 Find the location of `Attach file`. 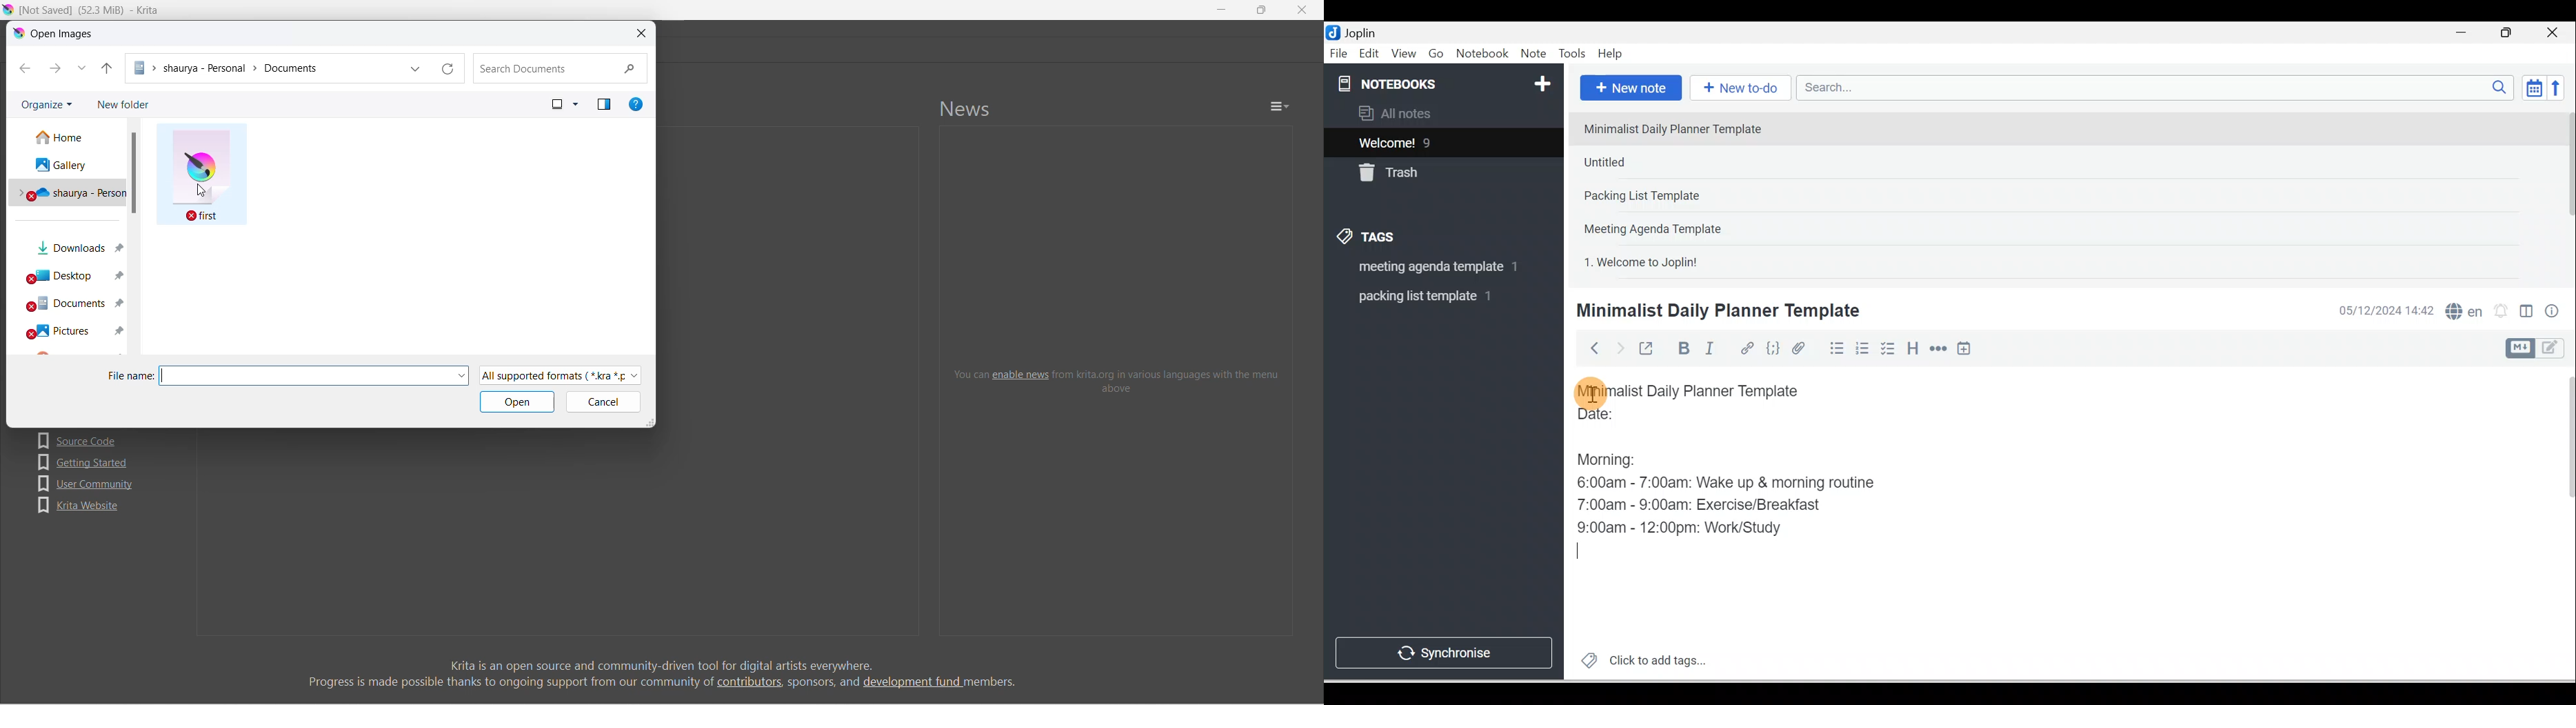

Attach file is located at coordinates (1802, 348).